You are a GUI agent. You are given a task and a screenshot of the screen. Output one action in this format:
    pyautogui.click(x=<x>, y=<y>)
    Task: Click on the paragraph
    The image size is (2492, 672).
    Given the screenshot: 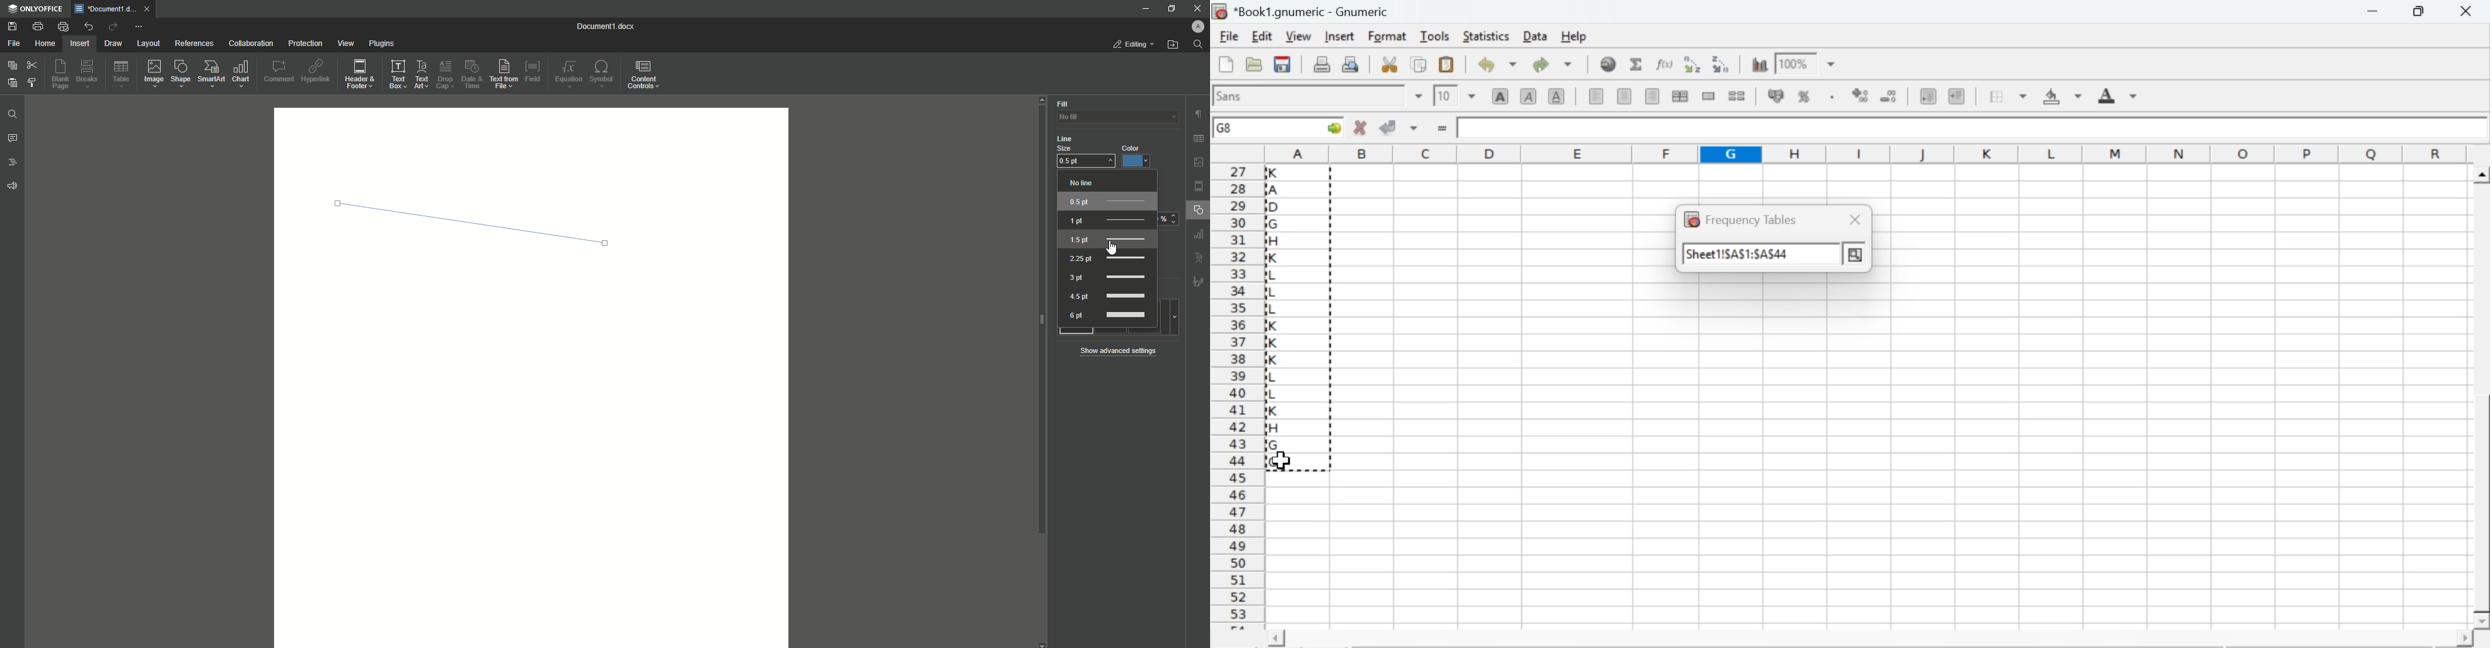 What is the action you would take?
    pyautogui.click(x=1198, y=110)
    